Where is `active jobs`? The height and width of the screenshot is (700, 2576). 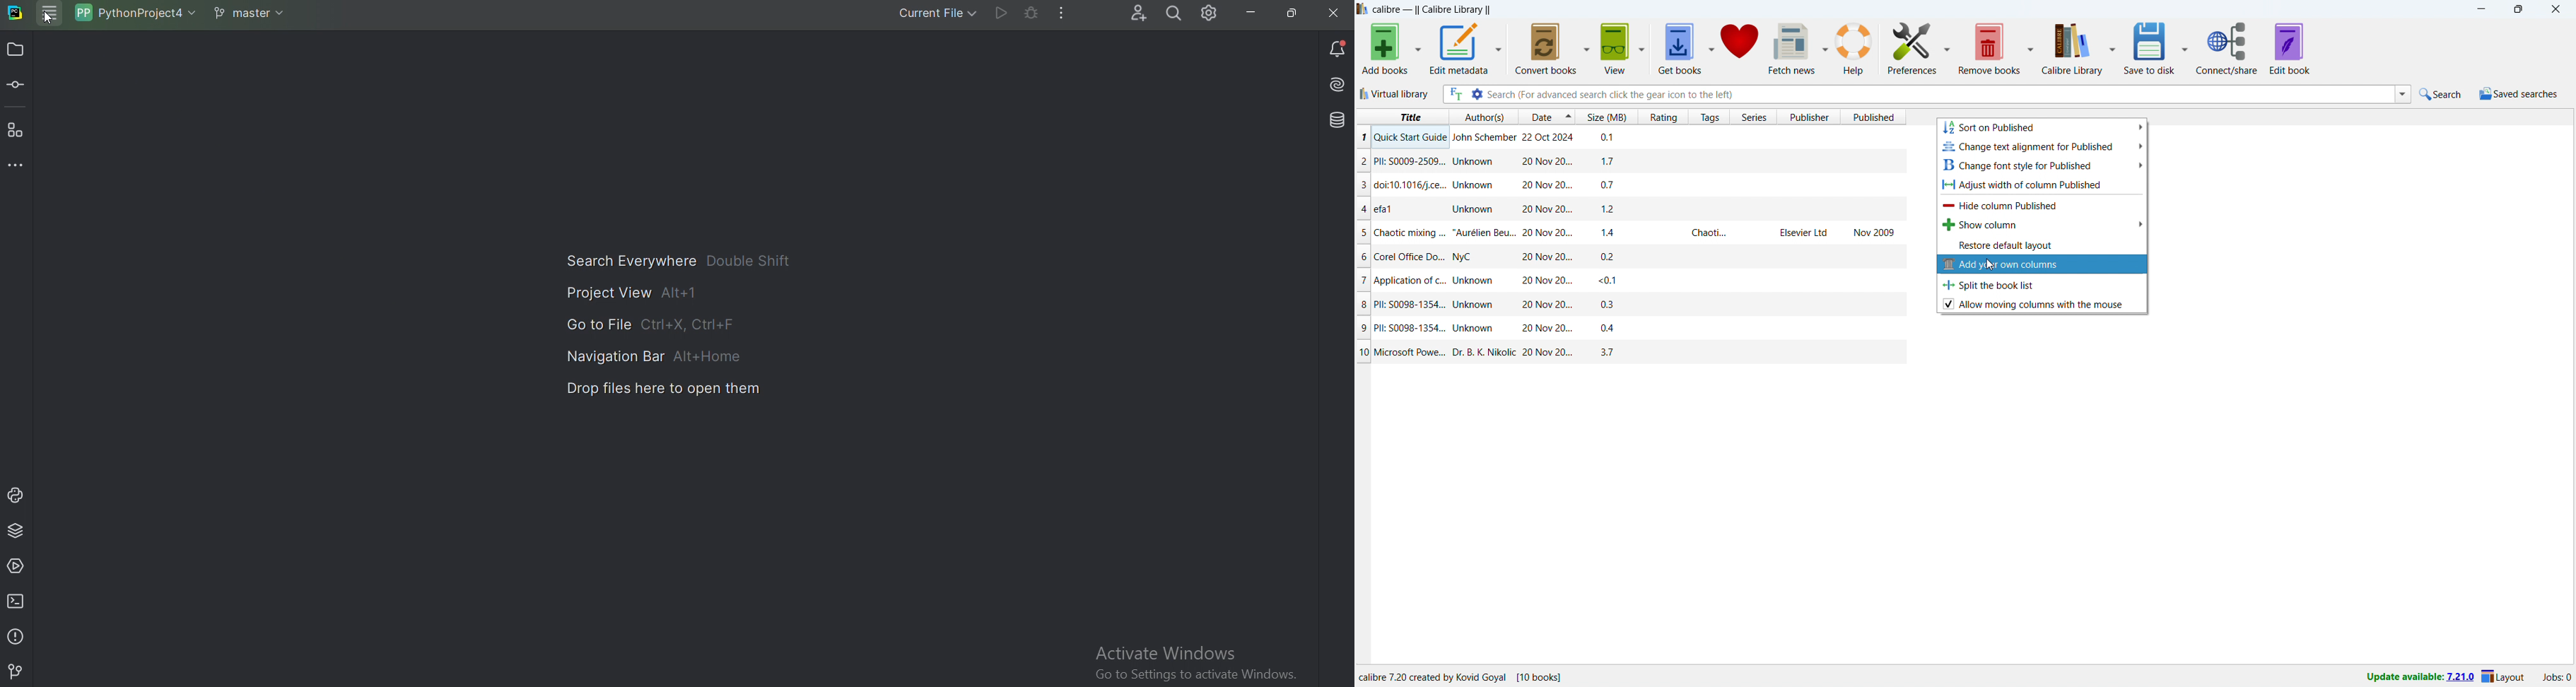 active jobs is located at coordinates (2558, 677).